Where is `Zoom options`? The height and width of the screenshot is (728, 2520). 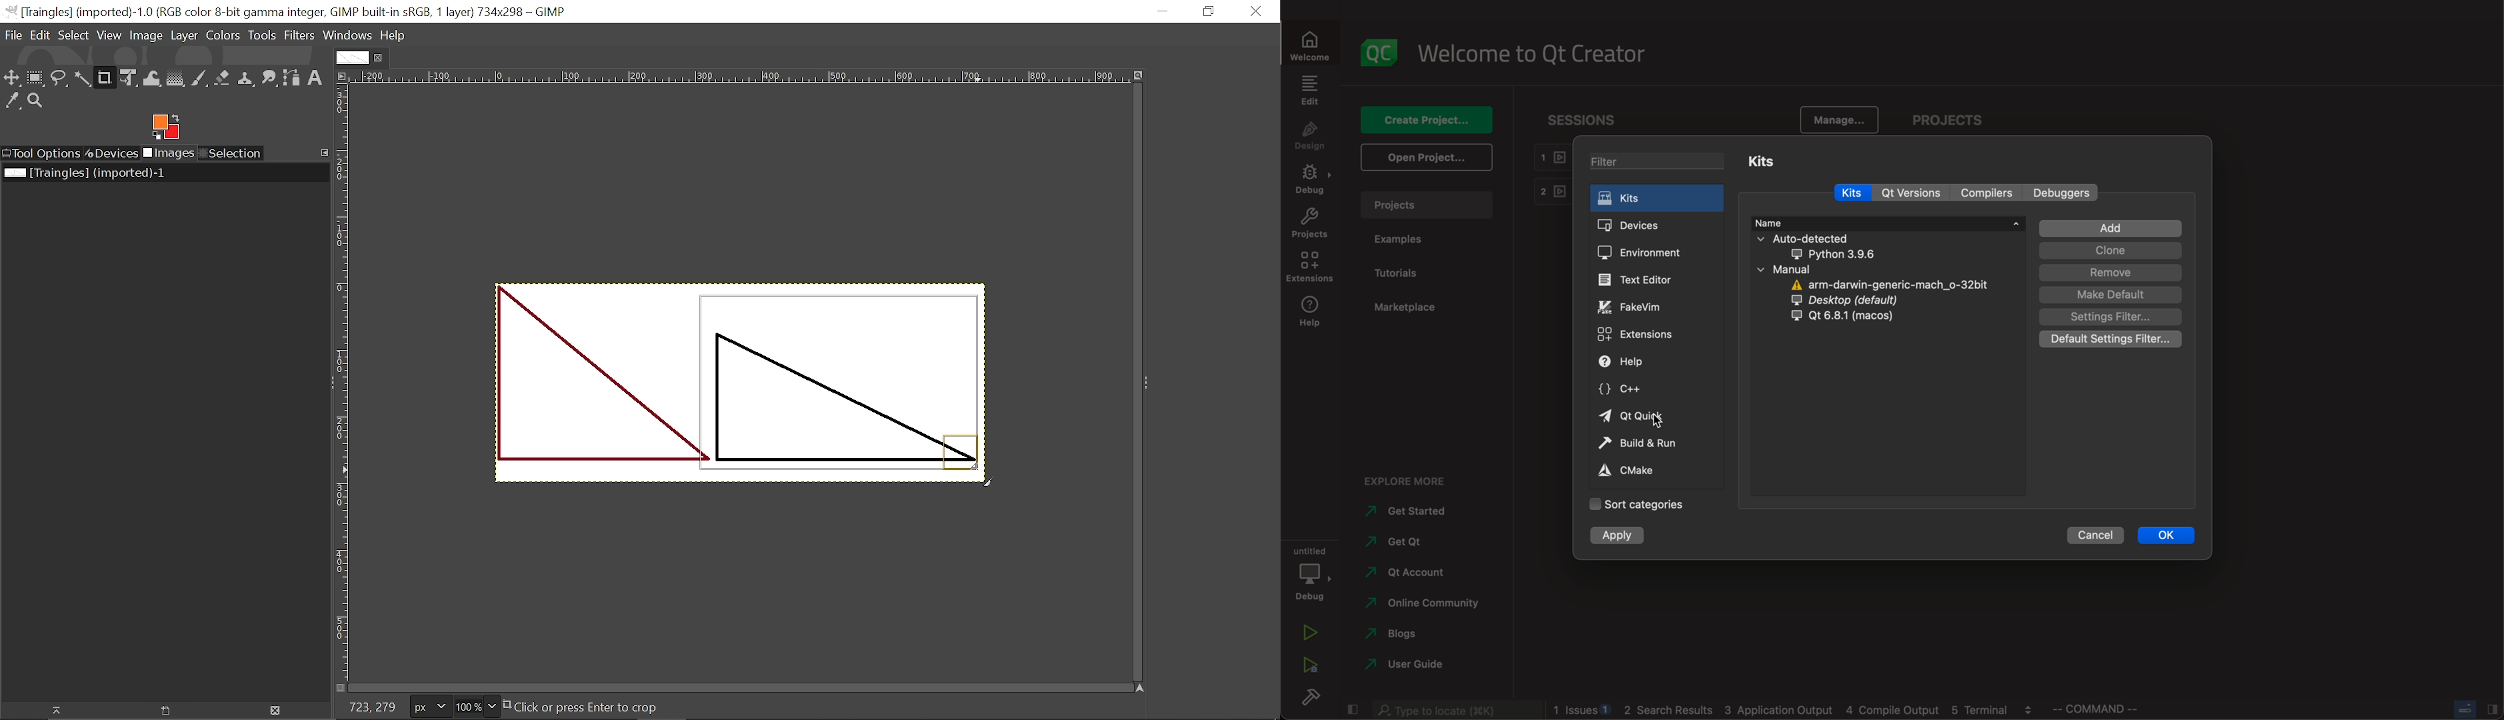
Zoom options is located at coordinates (491, 707).